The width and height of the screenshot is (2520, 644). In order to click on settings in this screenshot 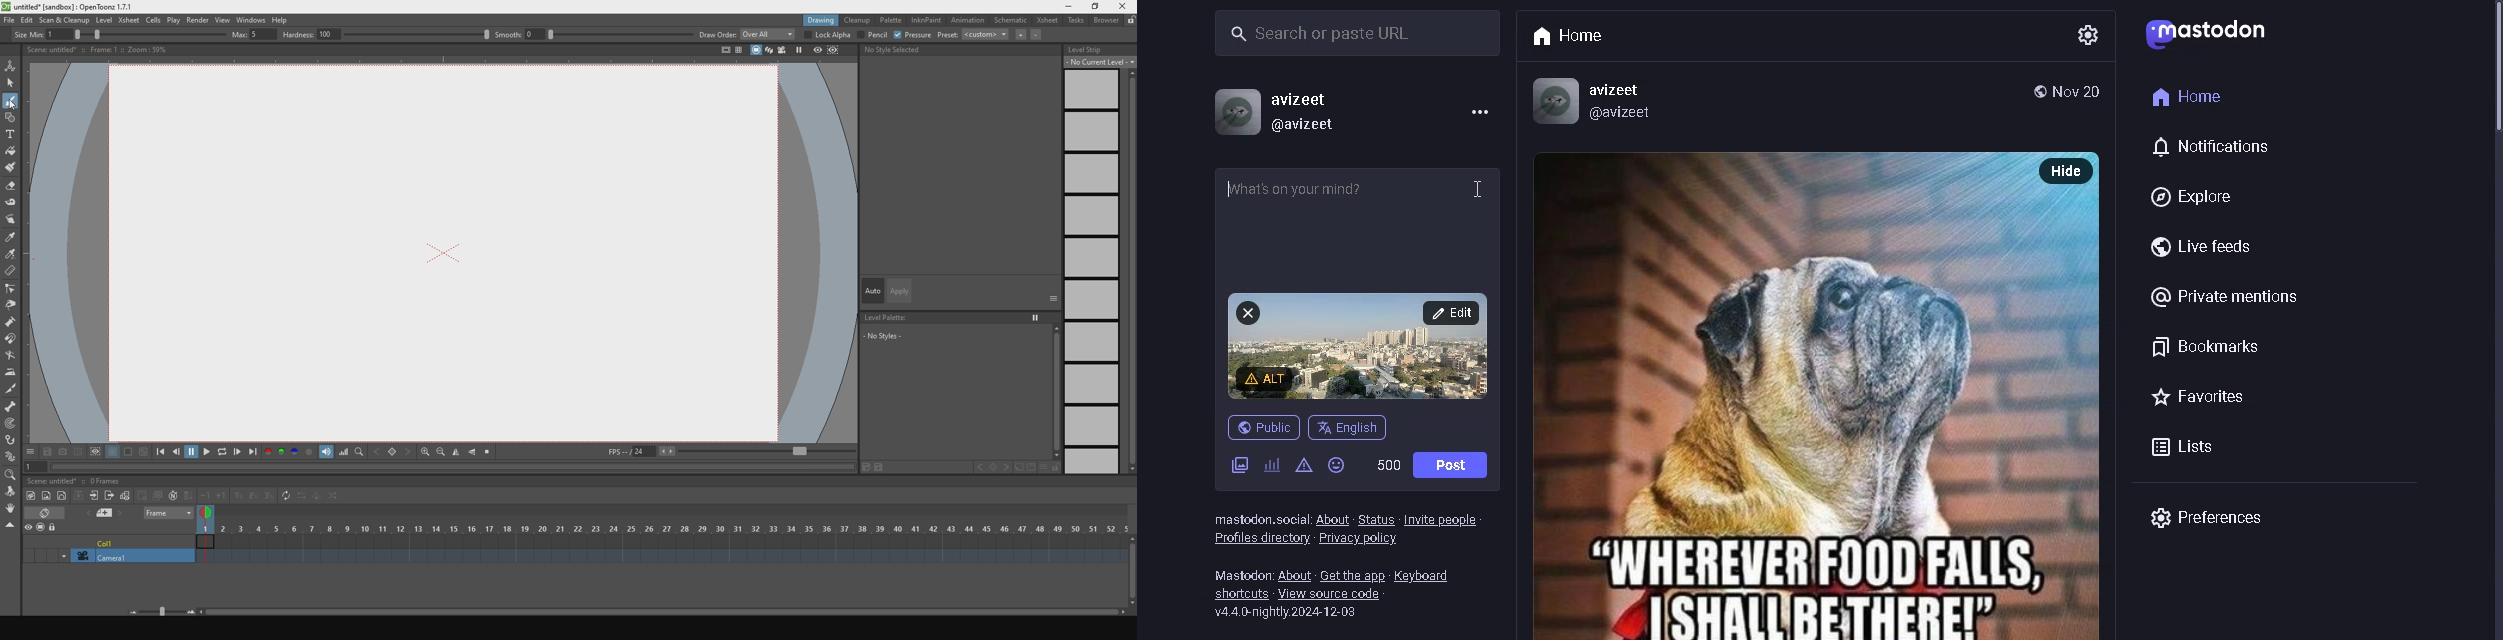, I will do `click(2090, 36)`.